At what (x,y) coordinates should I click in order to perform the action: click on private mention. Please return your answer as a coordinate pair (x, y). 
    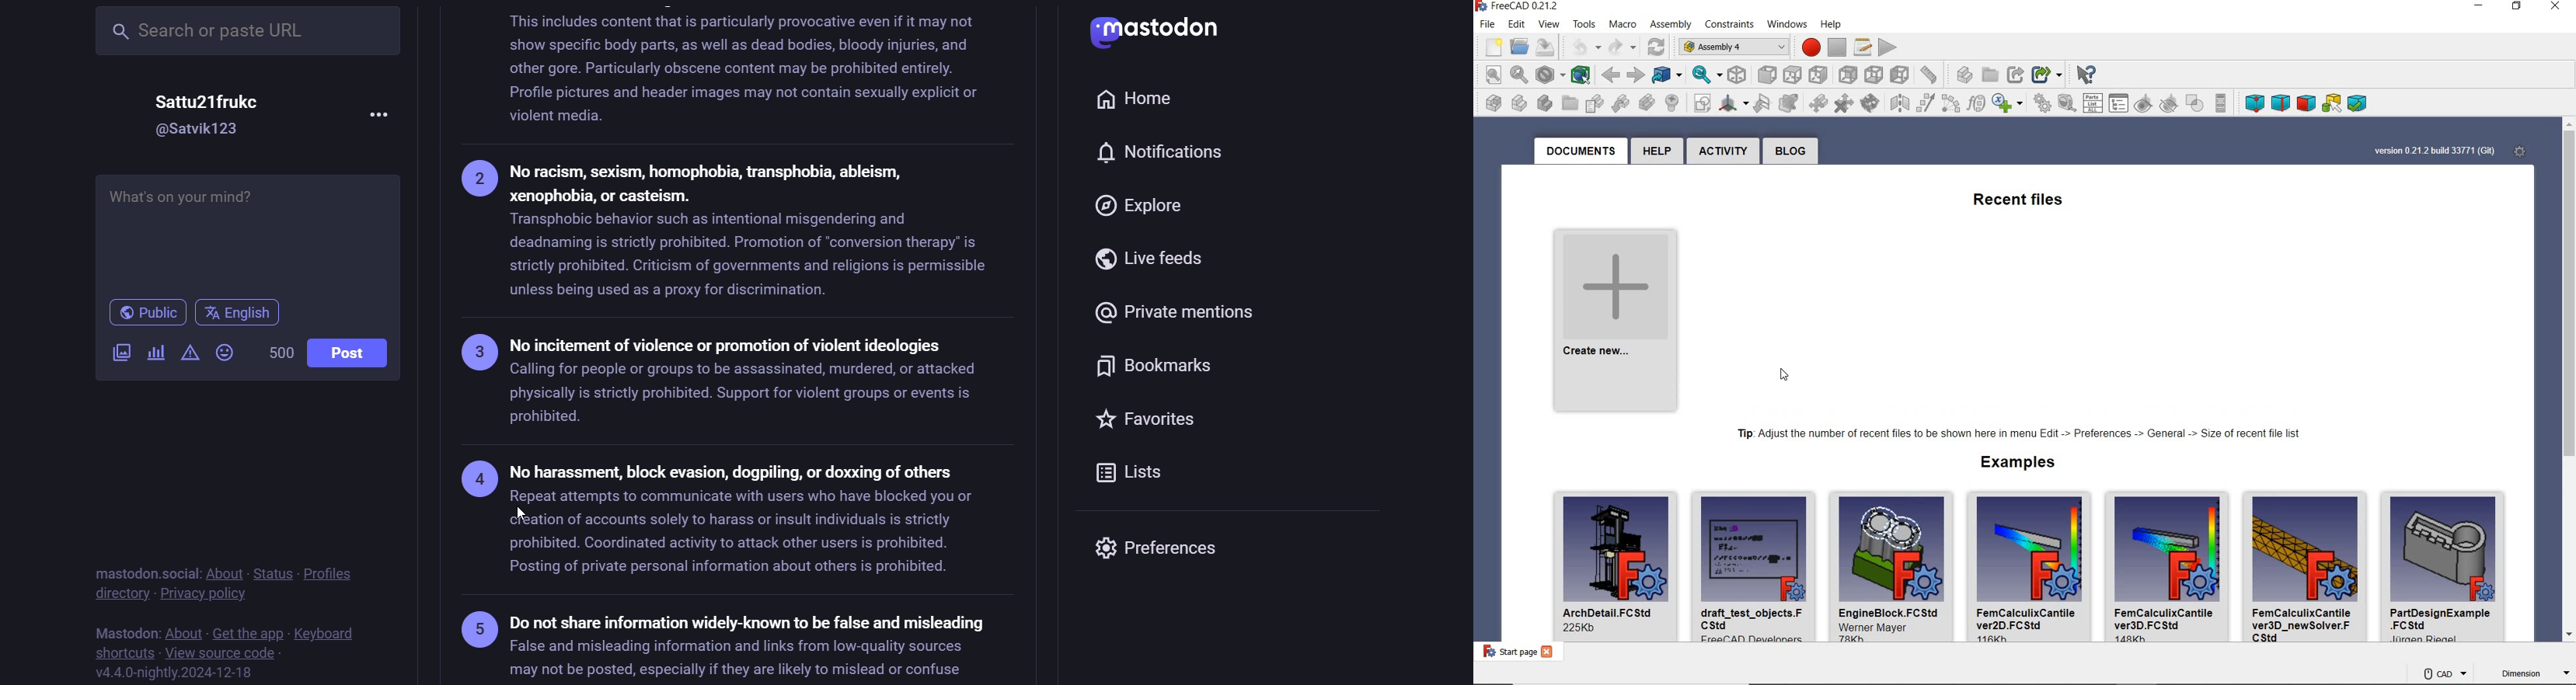
    Looking at the image, I should click on (1186, 308).